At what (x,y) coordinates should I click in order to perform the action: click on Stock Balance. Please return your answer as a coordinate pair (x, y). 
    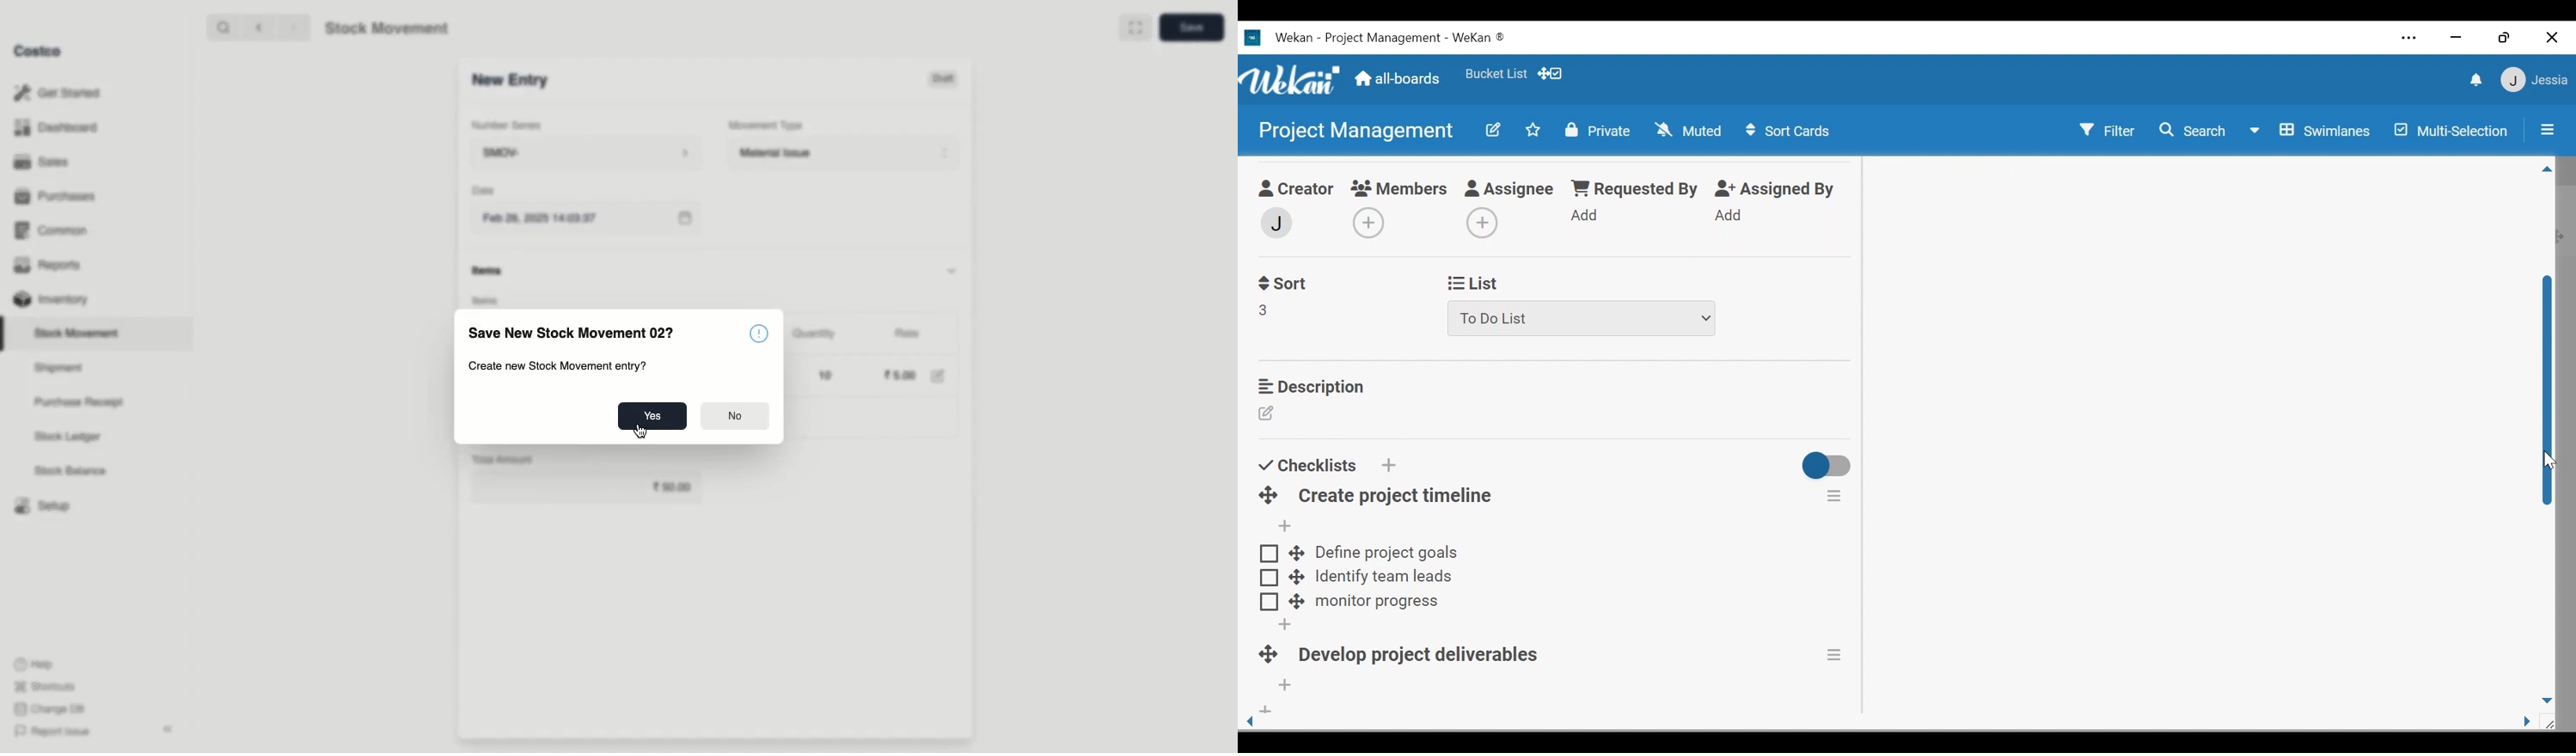
    Looking at the image, I should click on (72, 471).